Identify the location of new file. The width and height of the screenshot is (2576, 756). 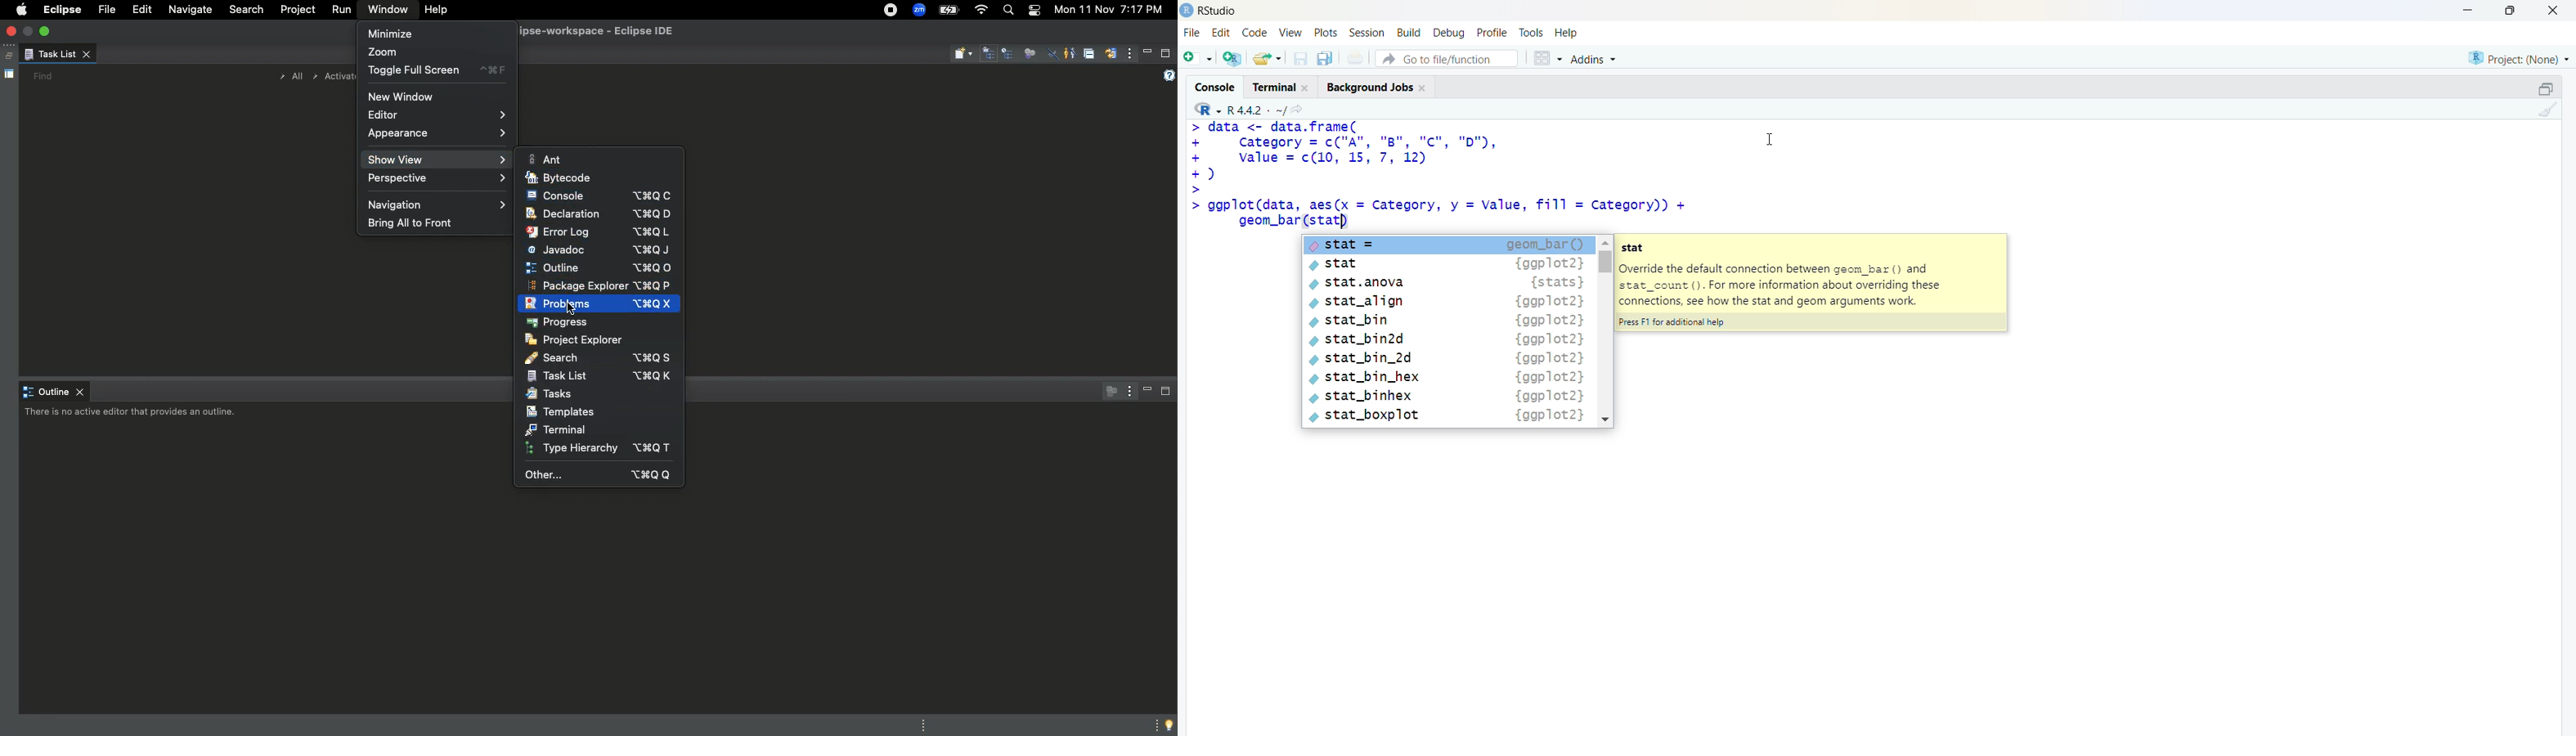
(1197, 56).